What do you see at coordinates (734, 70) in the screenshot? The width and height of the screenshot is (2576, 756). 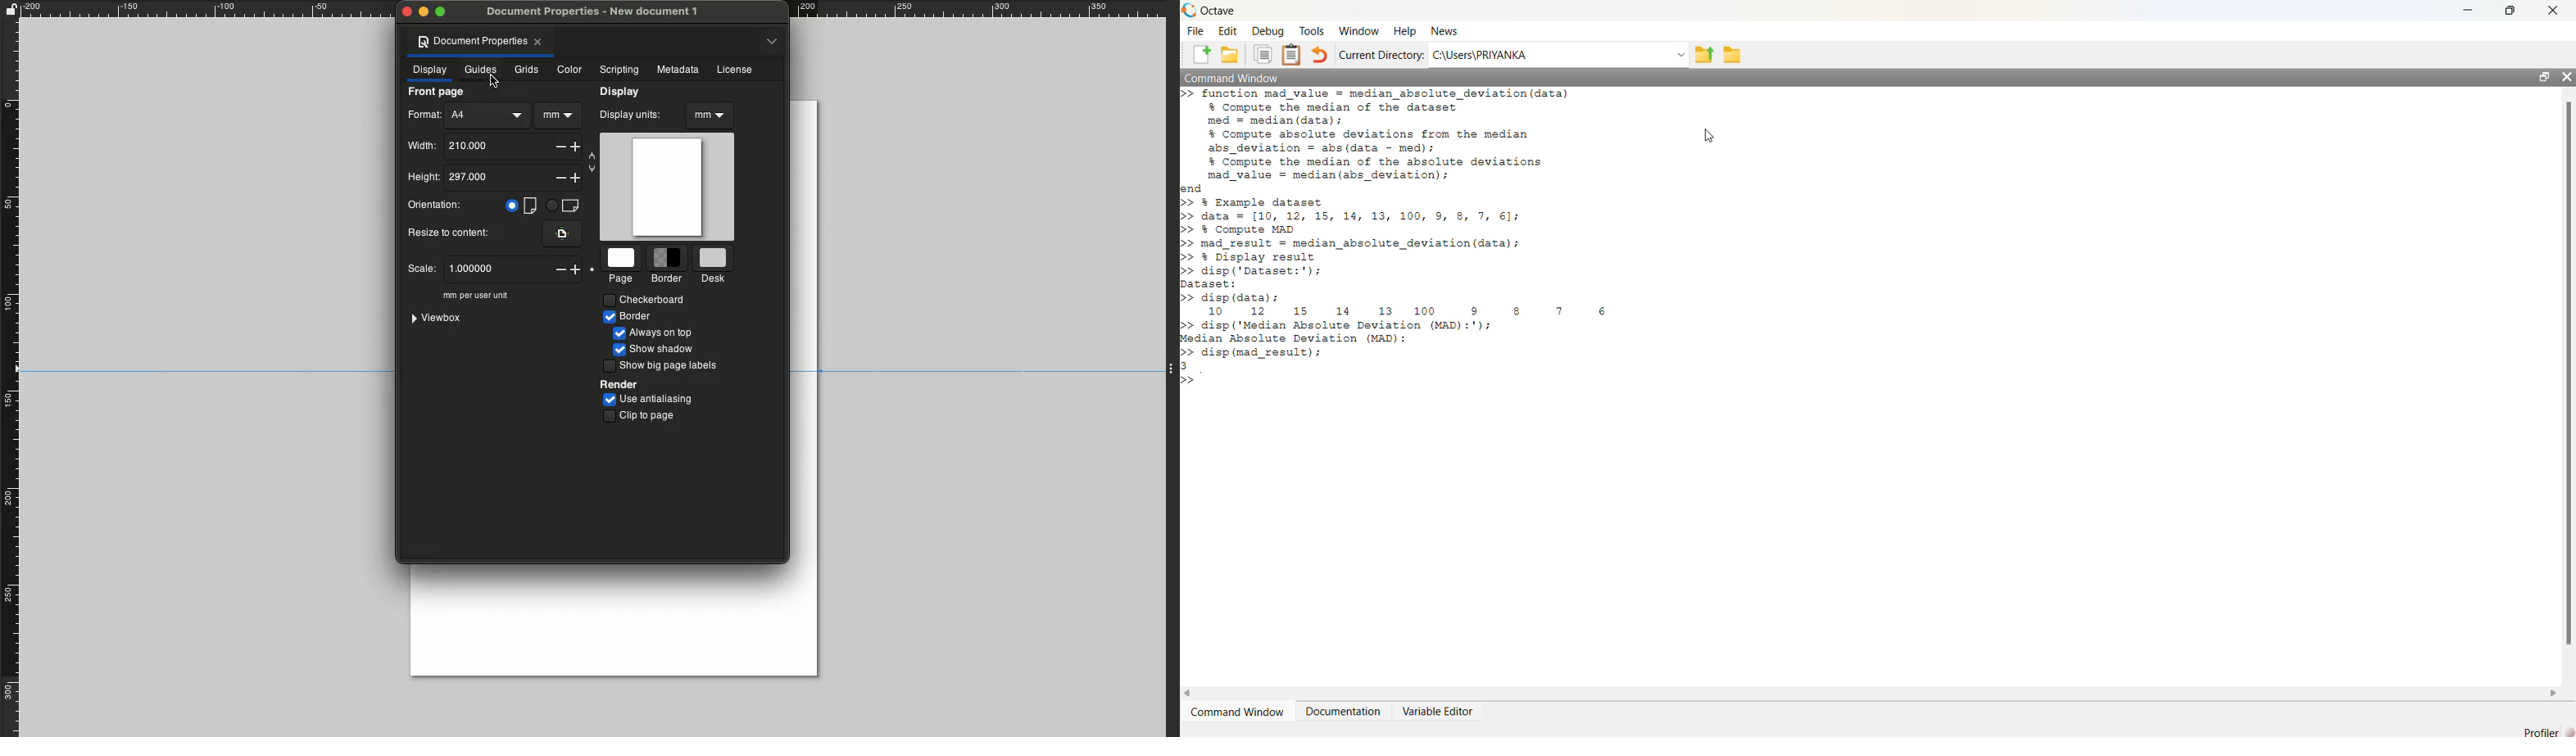 I see `License` at bounding box center [734, 70].